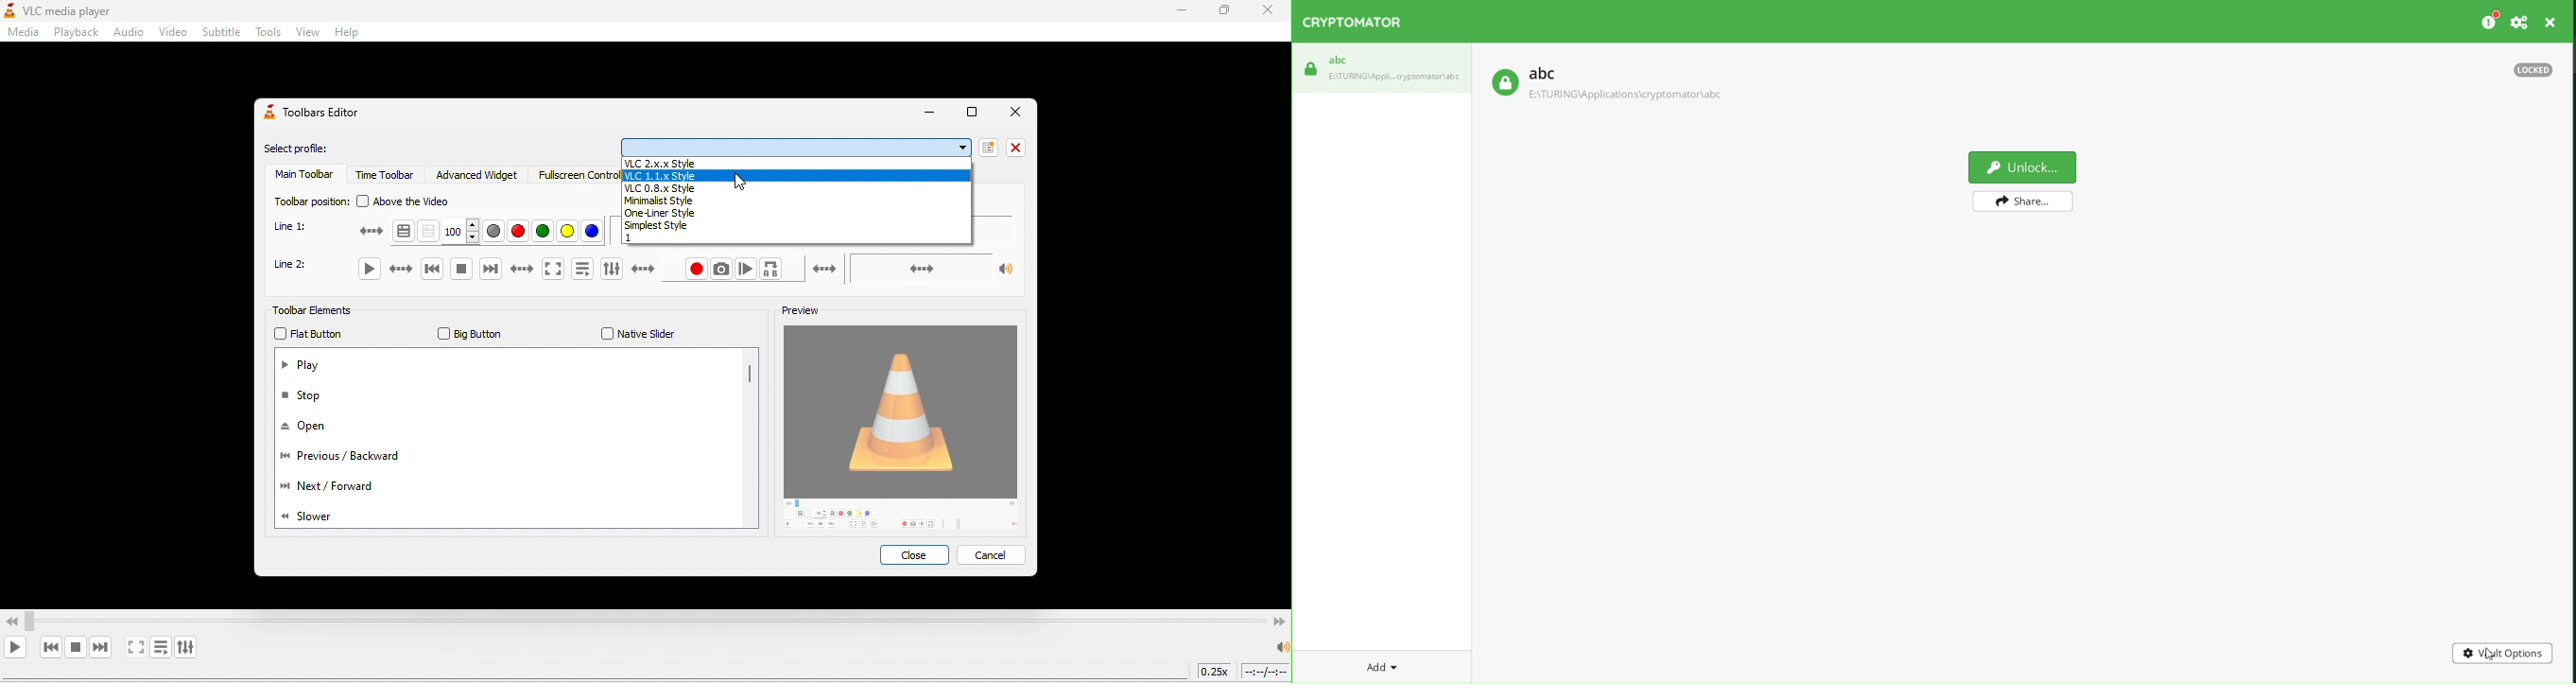 Image resolution: width=2576 pixels, height=700 pixels. I want to click on time toolbar, so click(387, 175).